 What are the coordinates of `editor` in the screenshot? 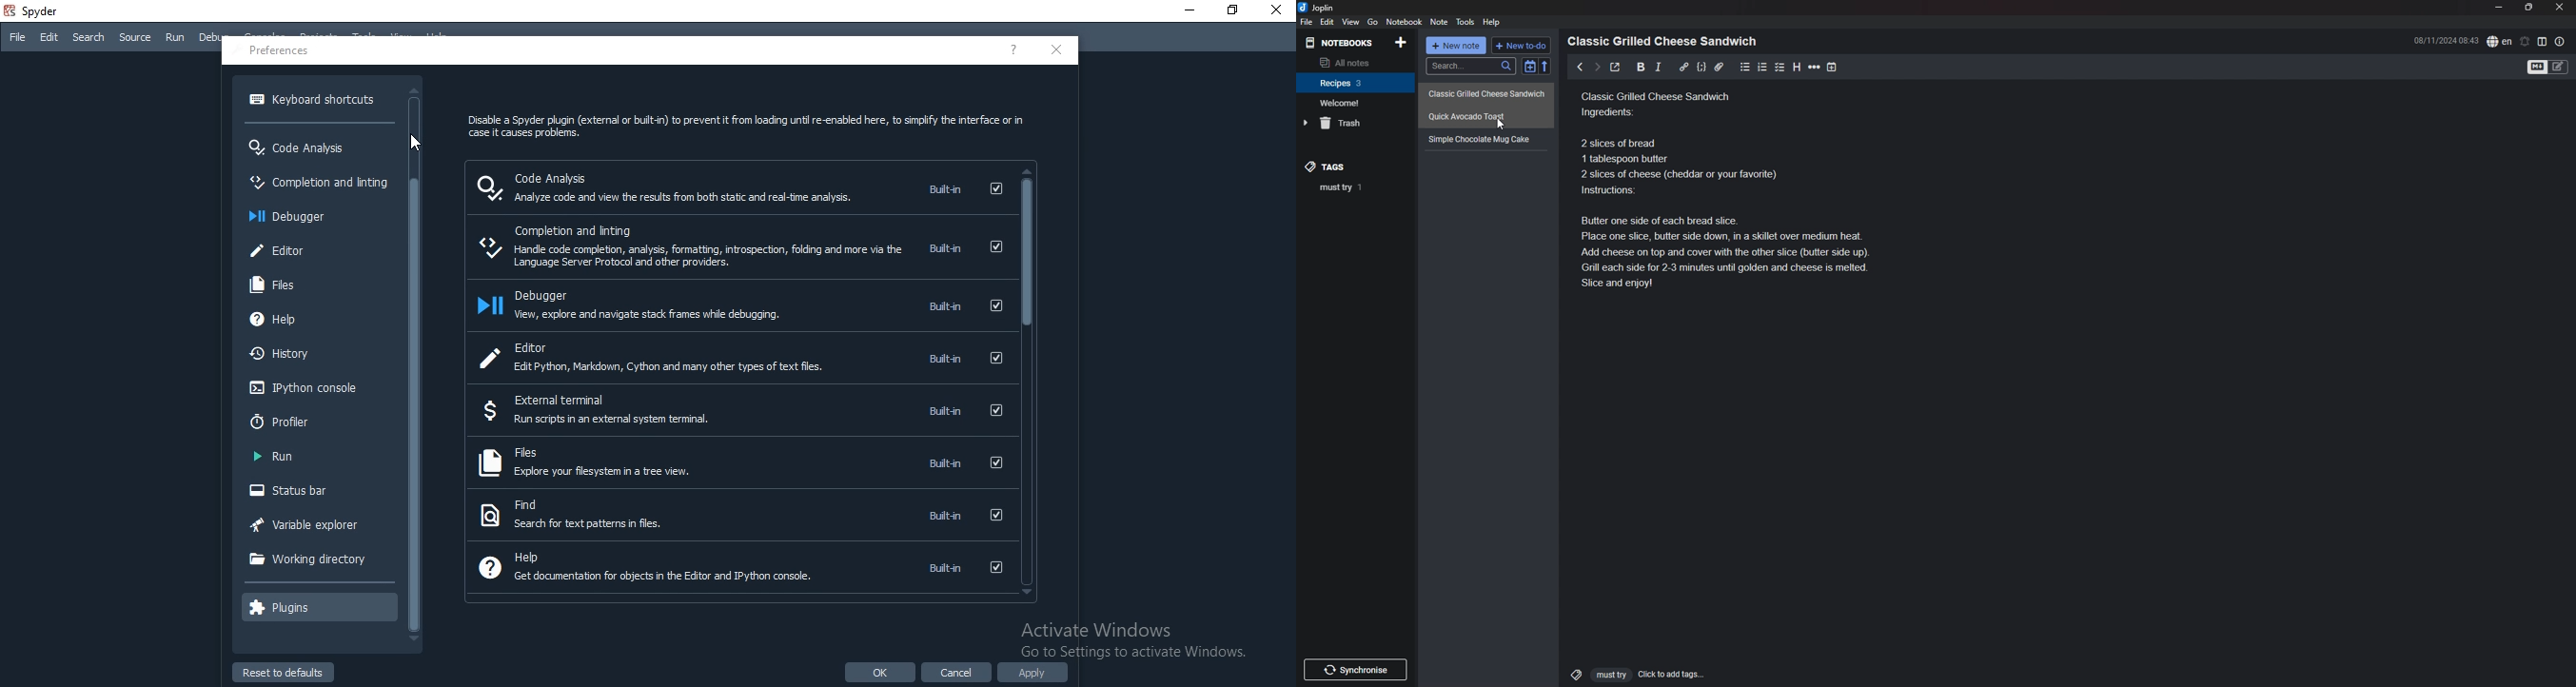 It's located at (739, 357).